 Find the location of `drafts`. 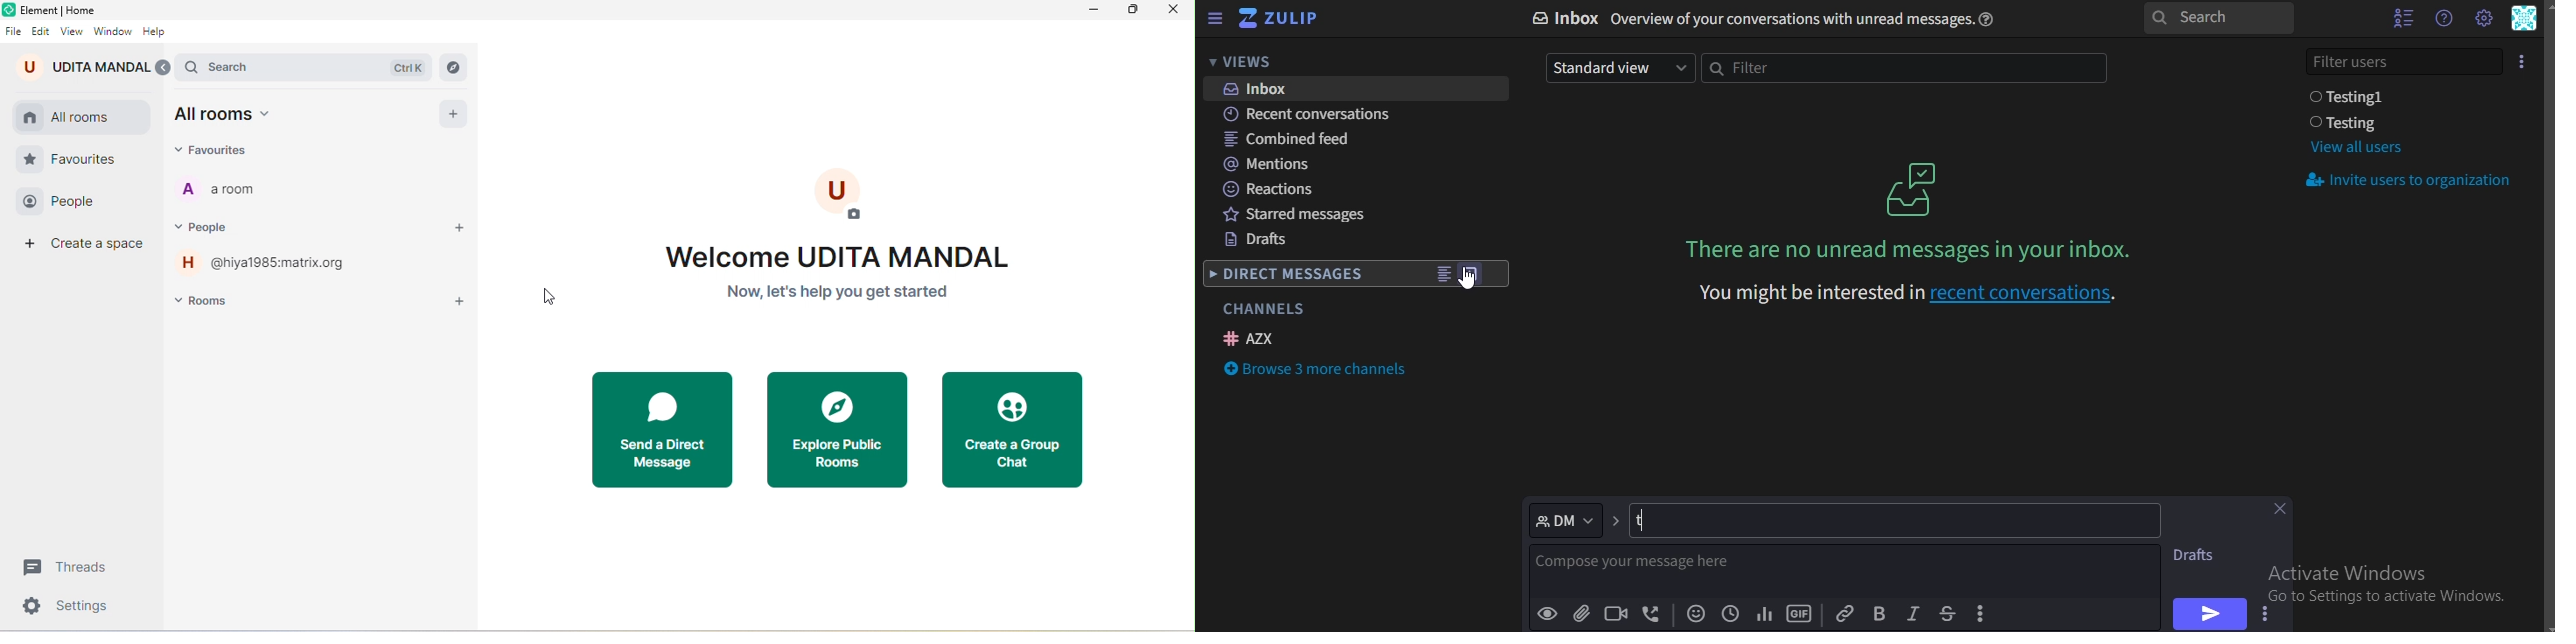

drafts is located at coordinates (1258, 242).